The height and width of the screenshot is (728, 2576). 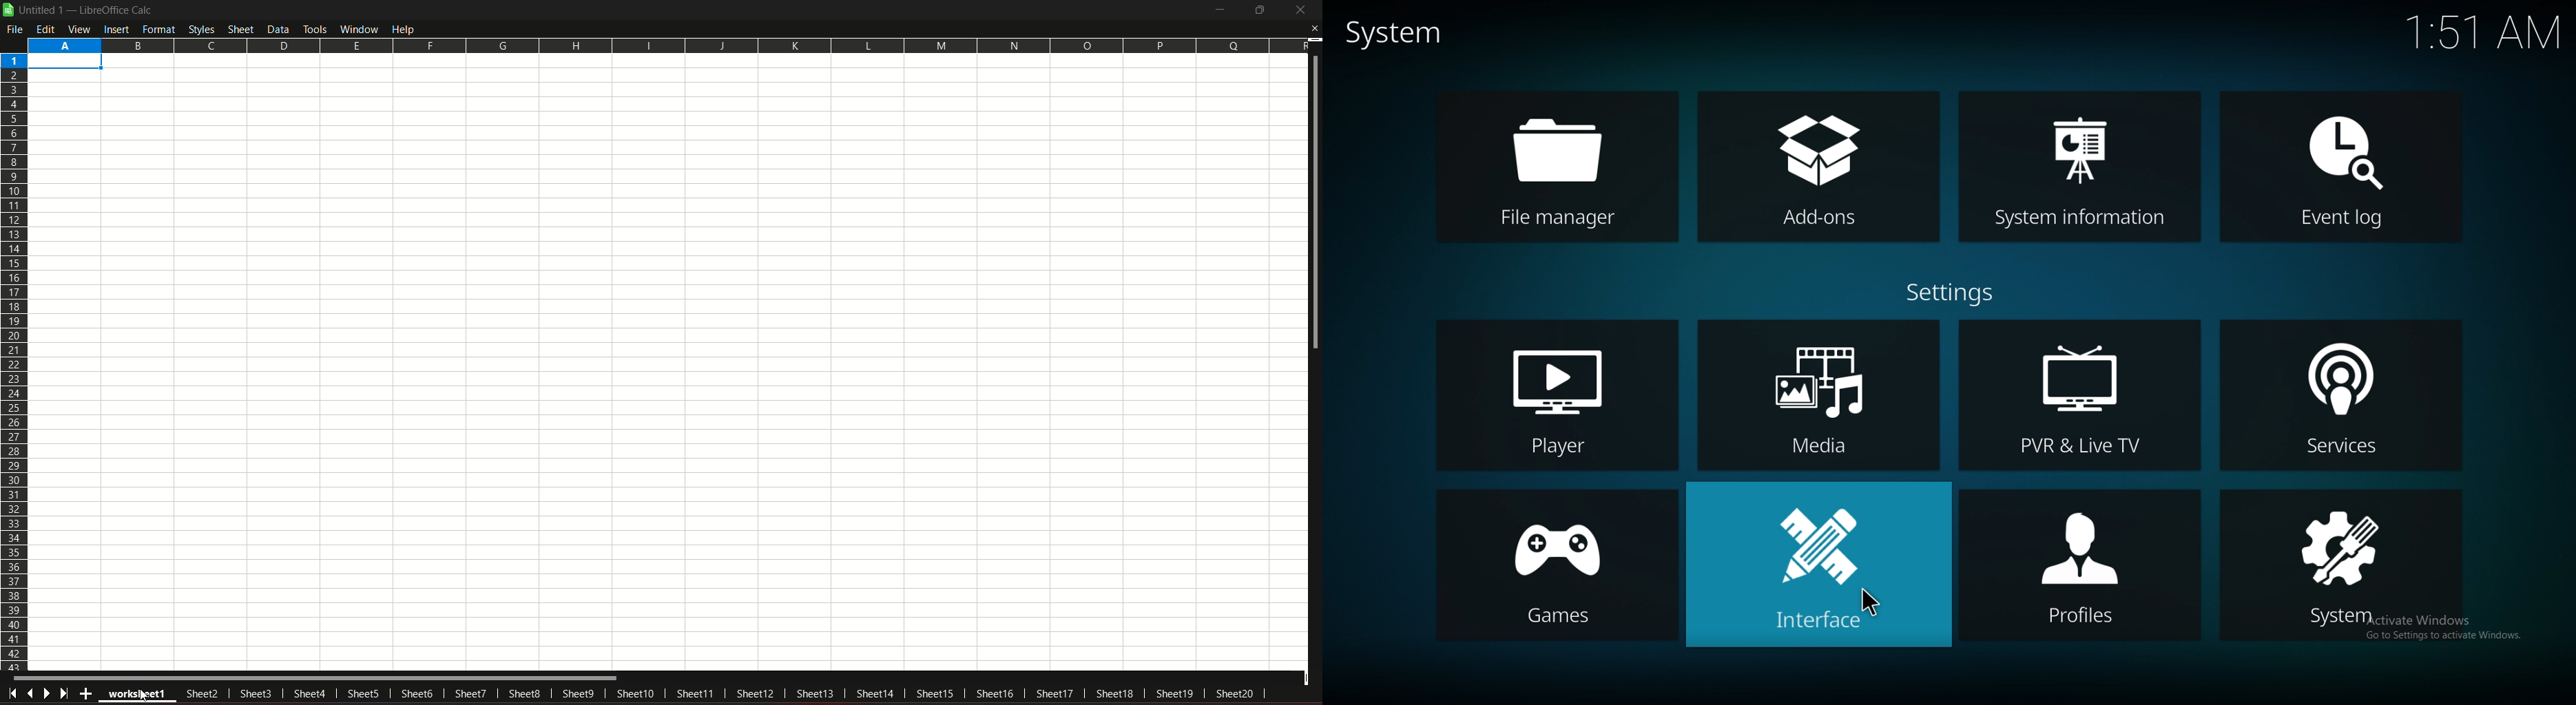 What do you see at coordinates (406, 28) in the screenshot?
I see `Help` at bounding box center [406, 28].